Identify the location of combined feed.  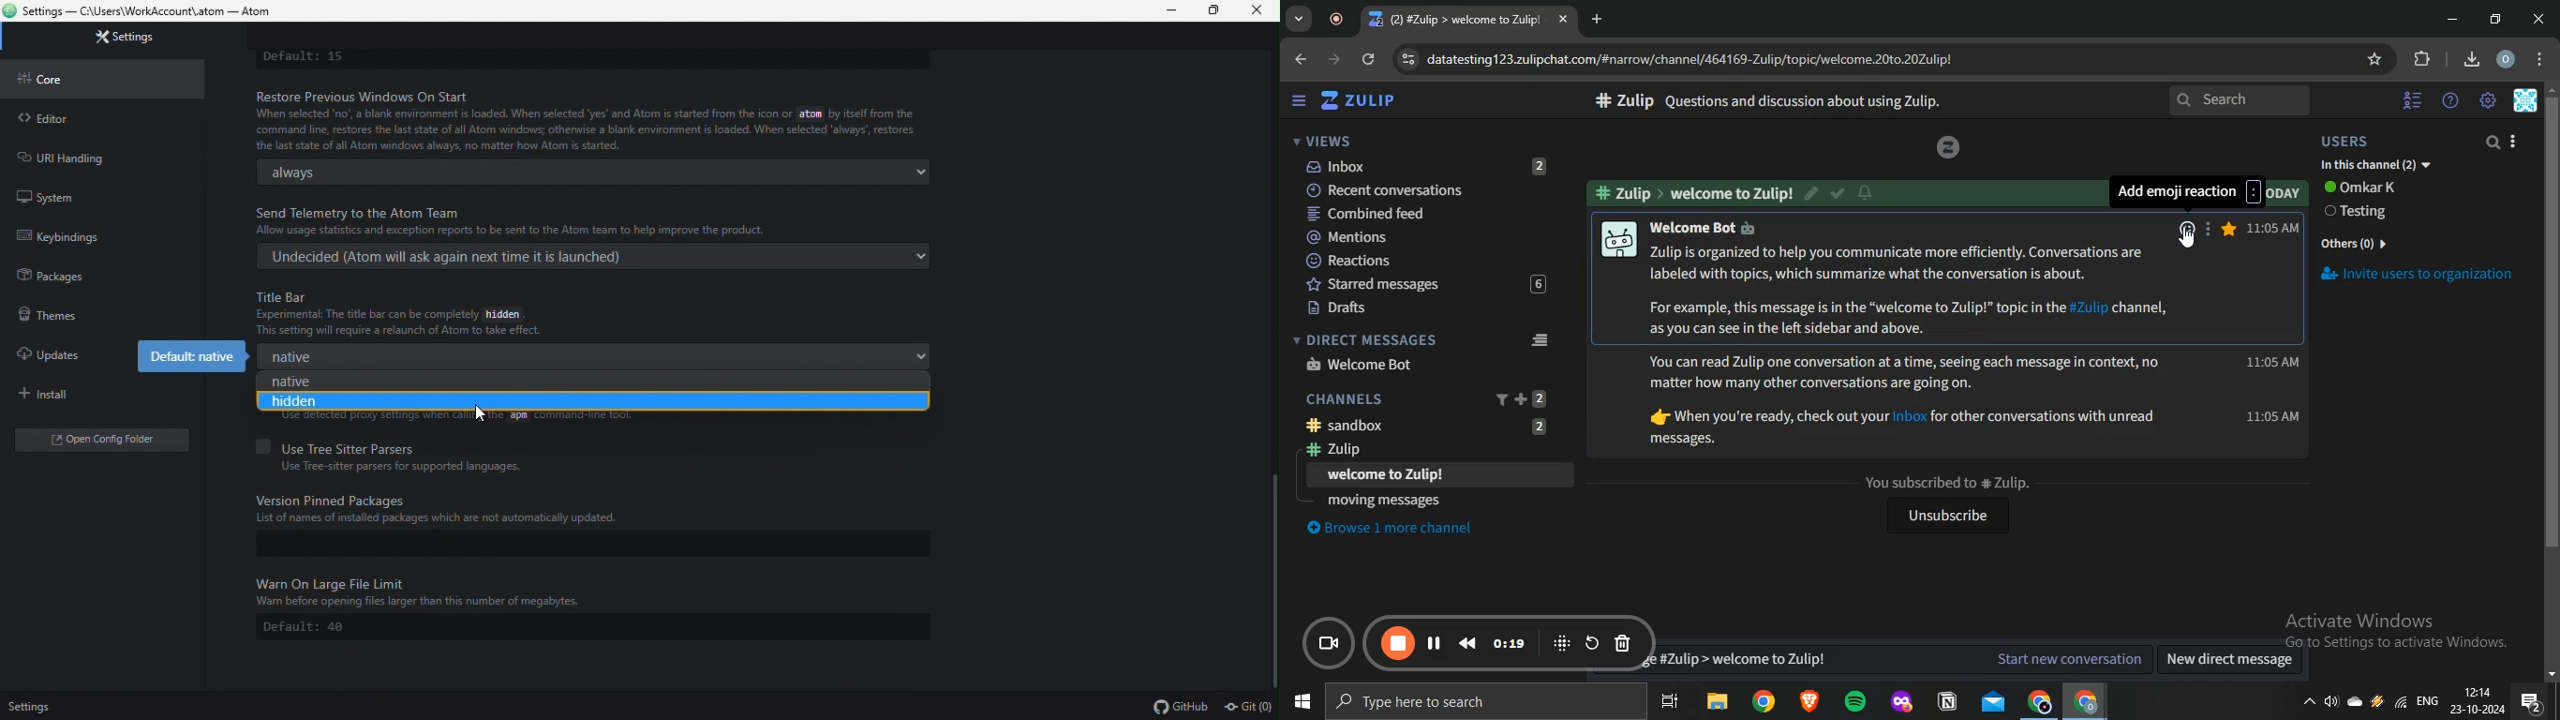
(1425, 215).